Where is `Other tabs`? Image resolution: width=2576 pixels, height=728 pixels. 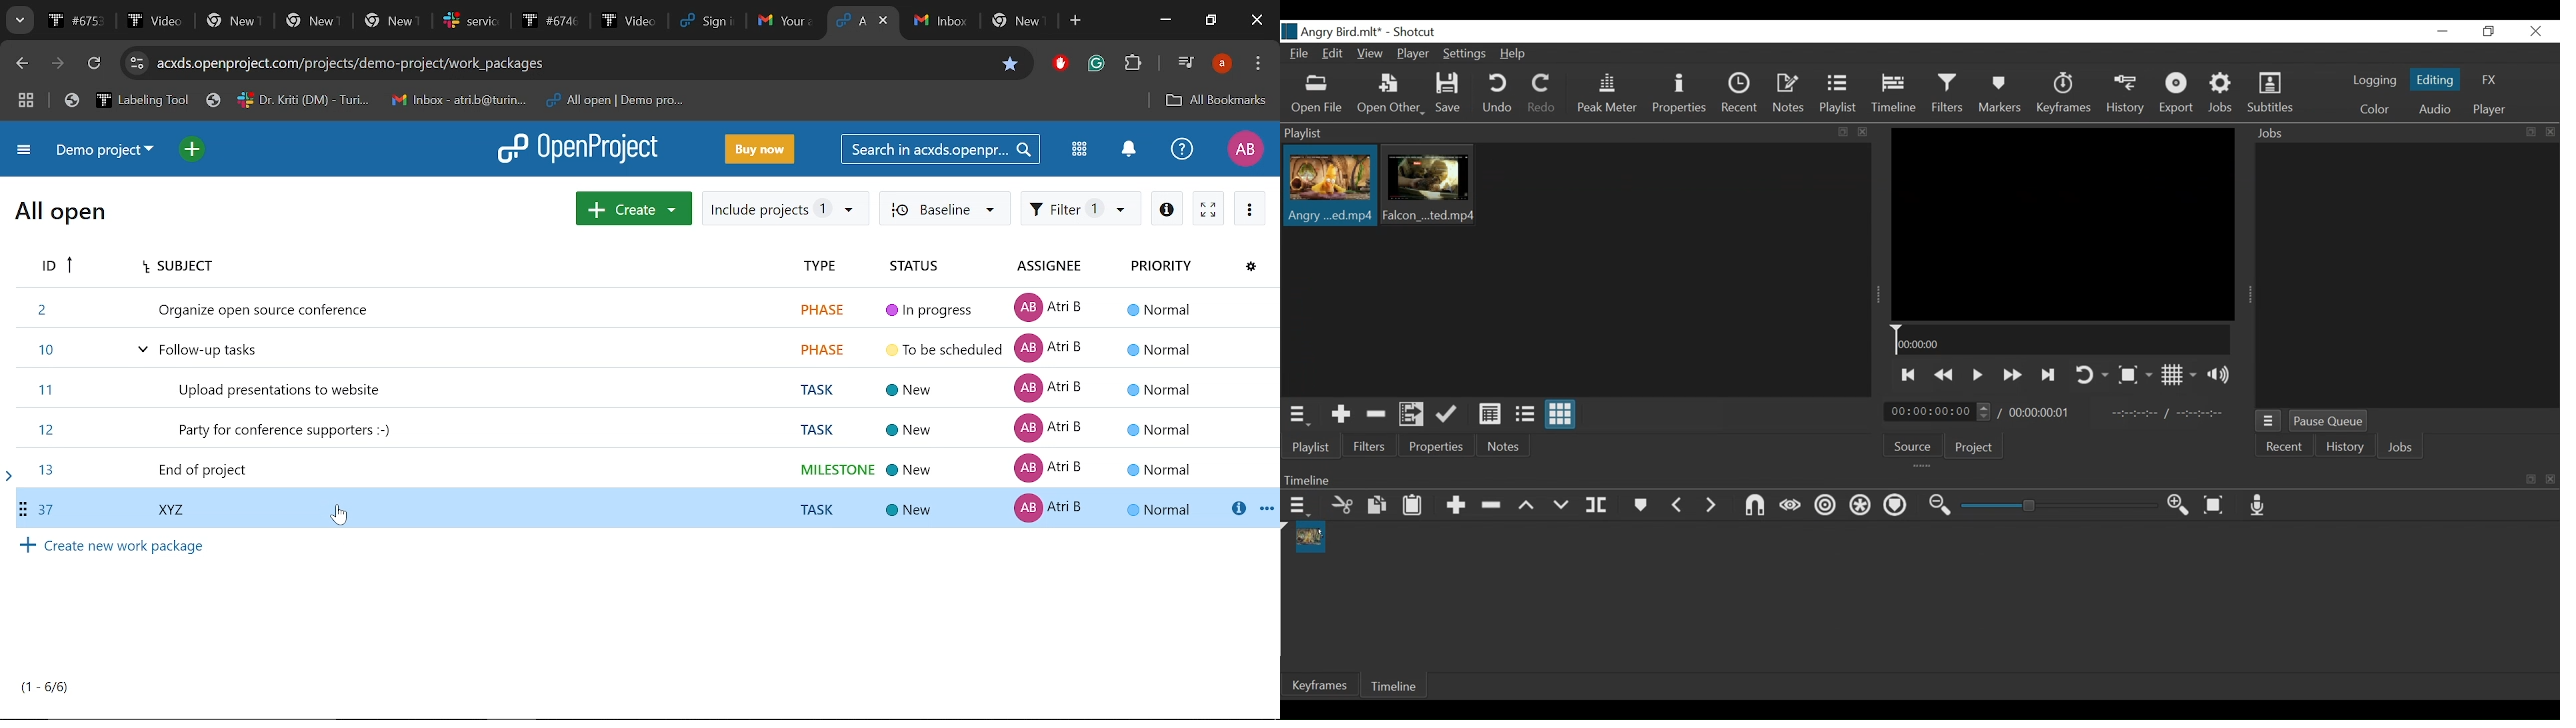
Other tabs is located at coordinates (981, 22).